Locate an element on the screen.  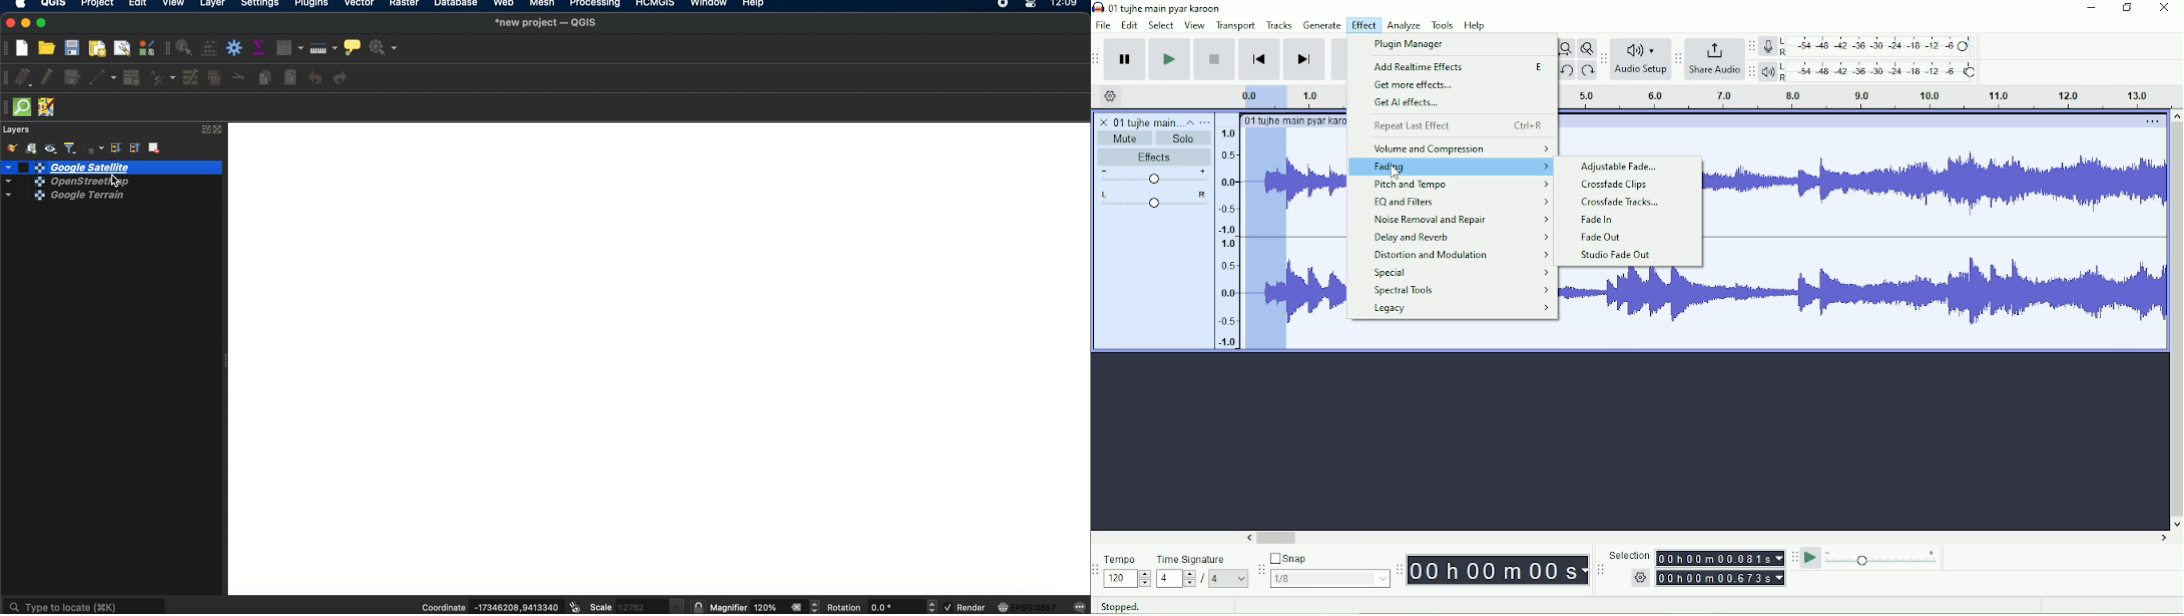
Crossfade Tracks is located at coordinates (1621, 202).